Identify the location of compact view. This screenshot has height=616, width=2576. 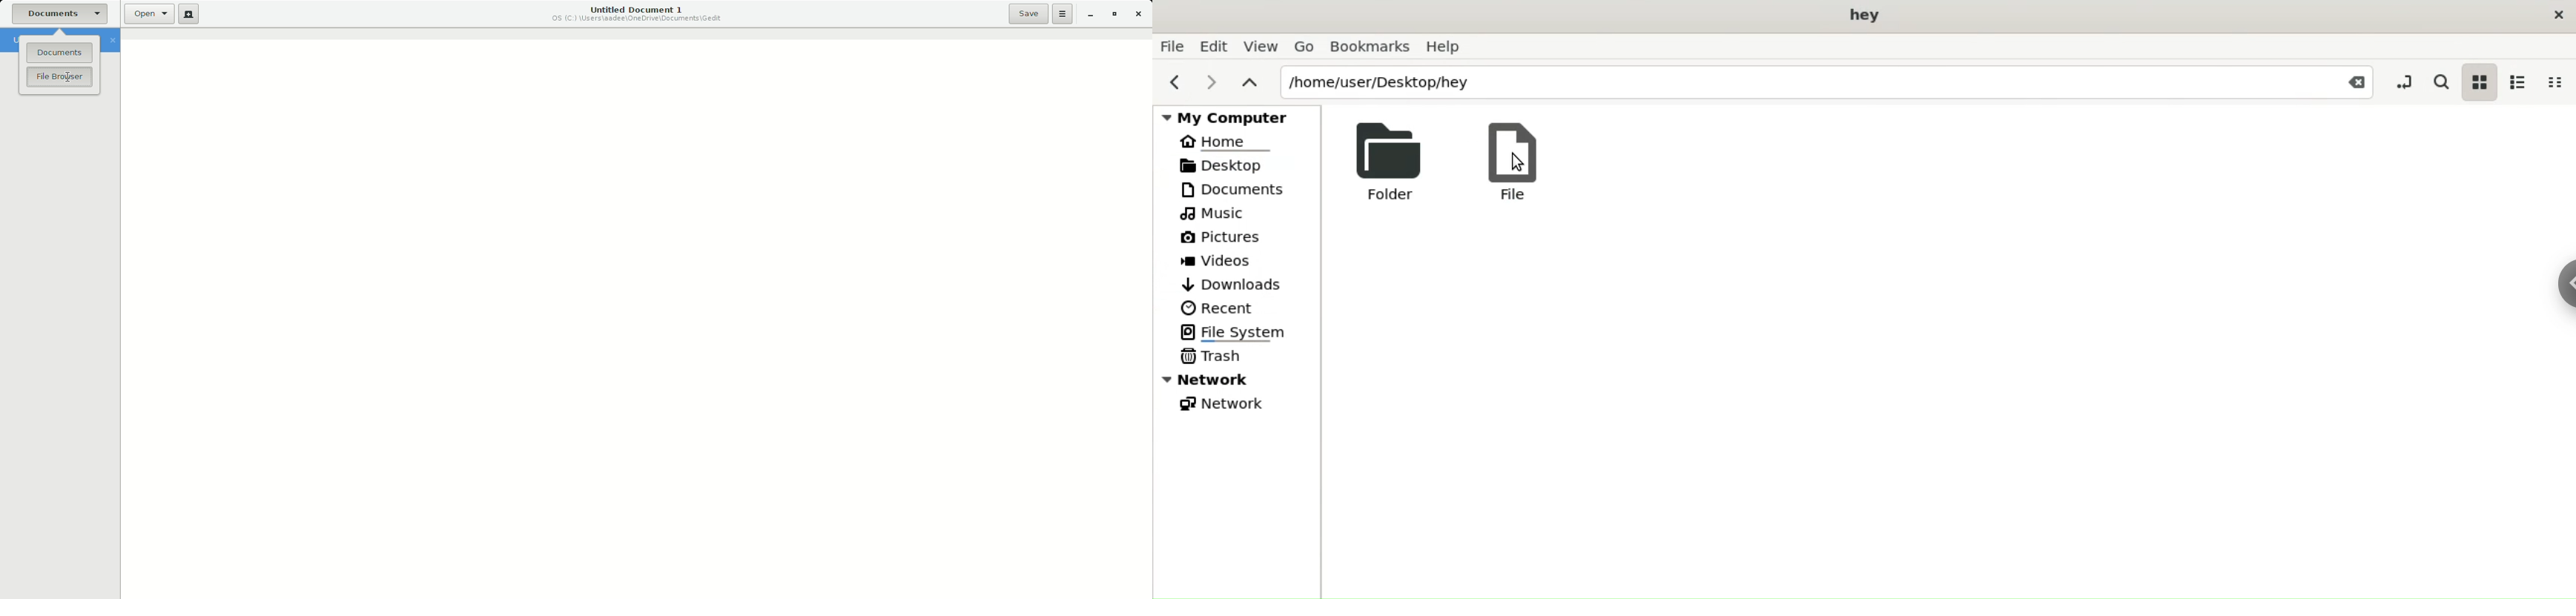
(2556, 82).